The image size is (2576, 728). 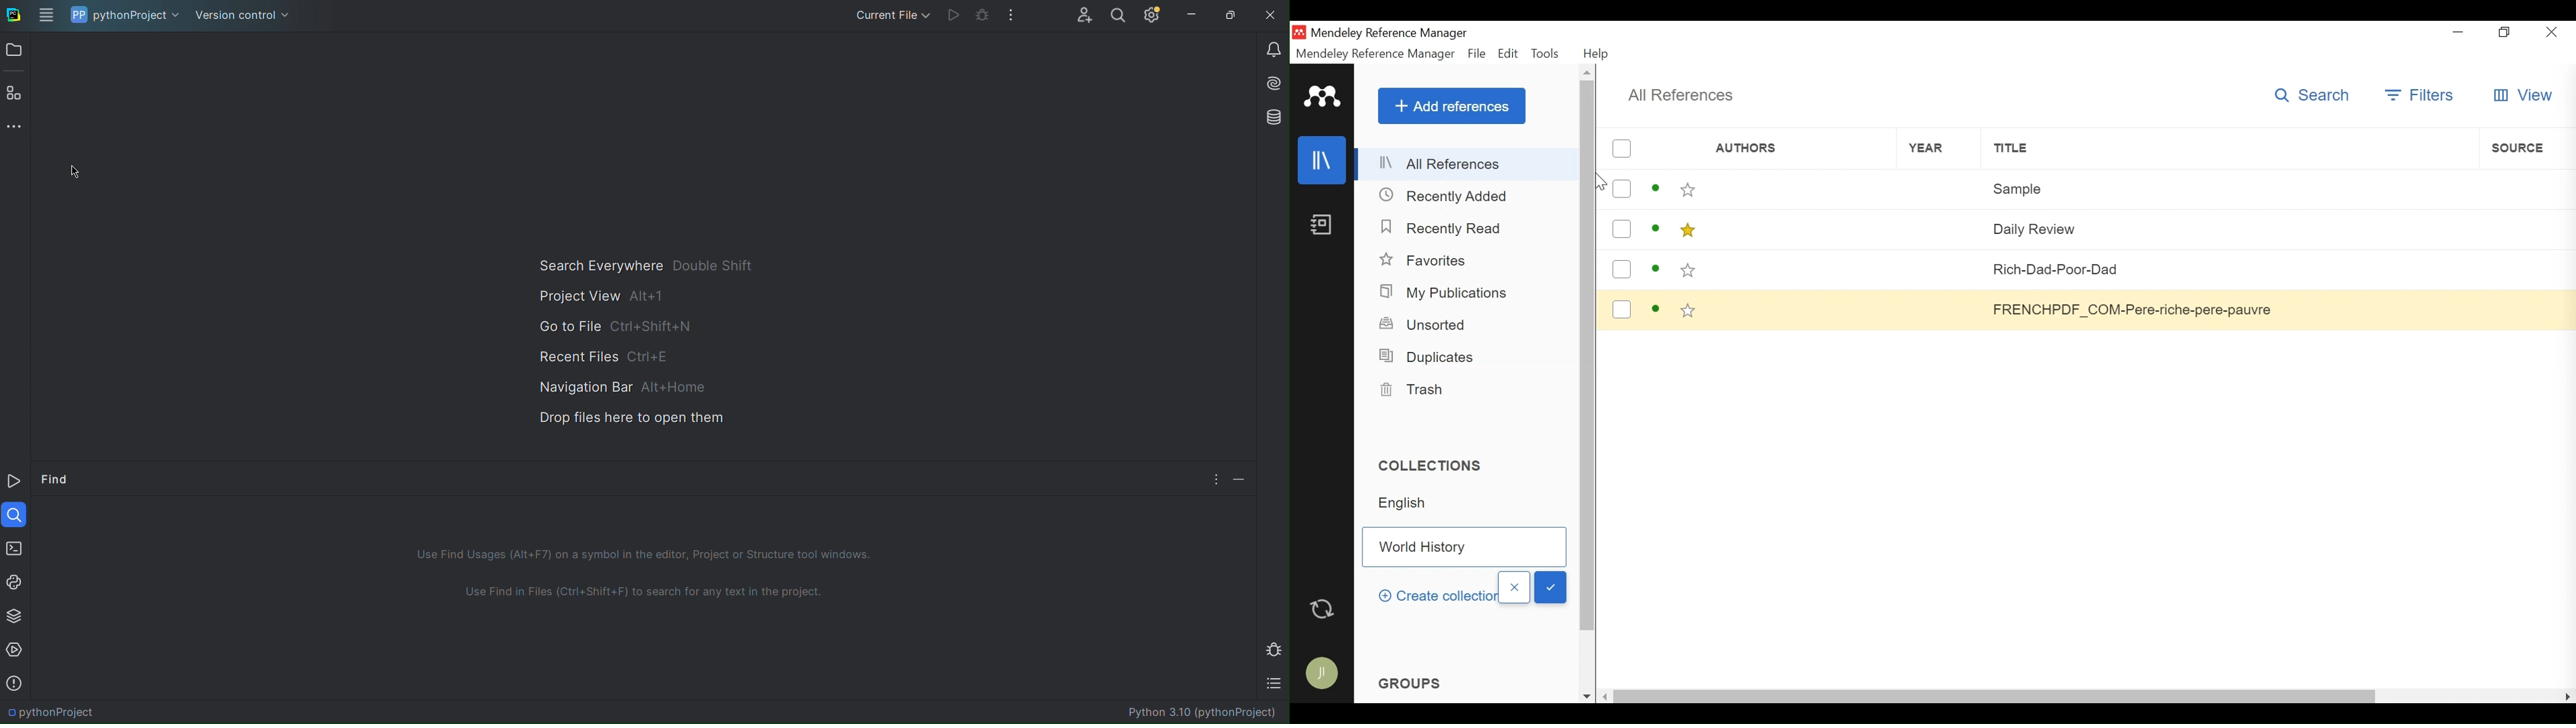 I want to click on Application Menu, so click(x=46, y=14).